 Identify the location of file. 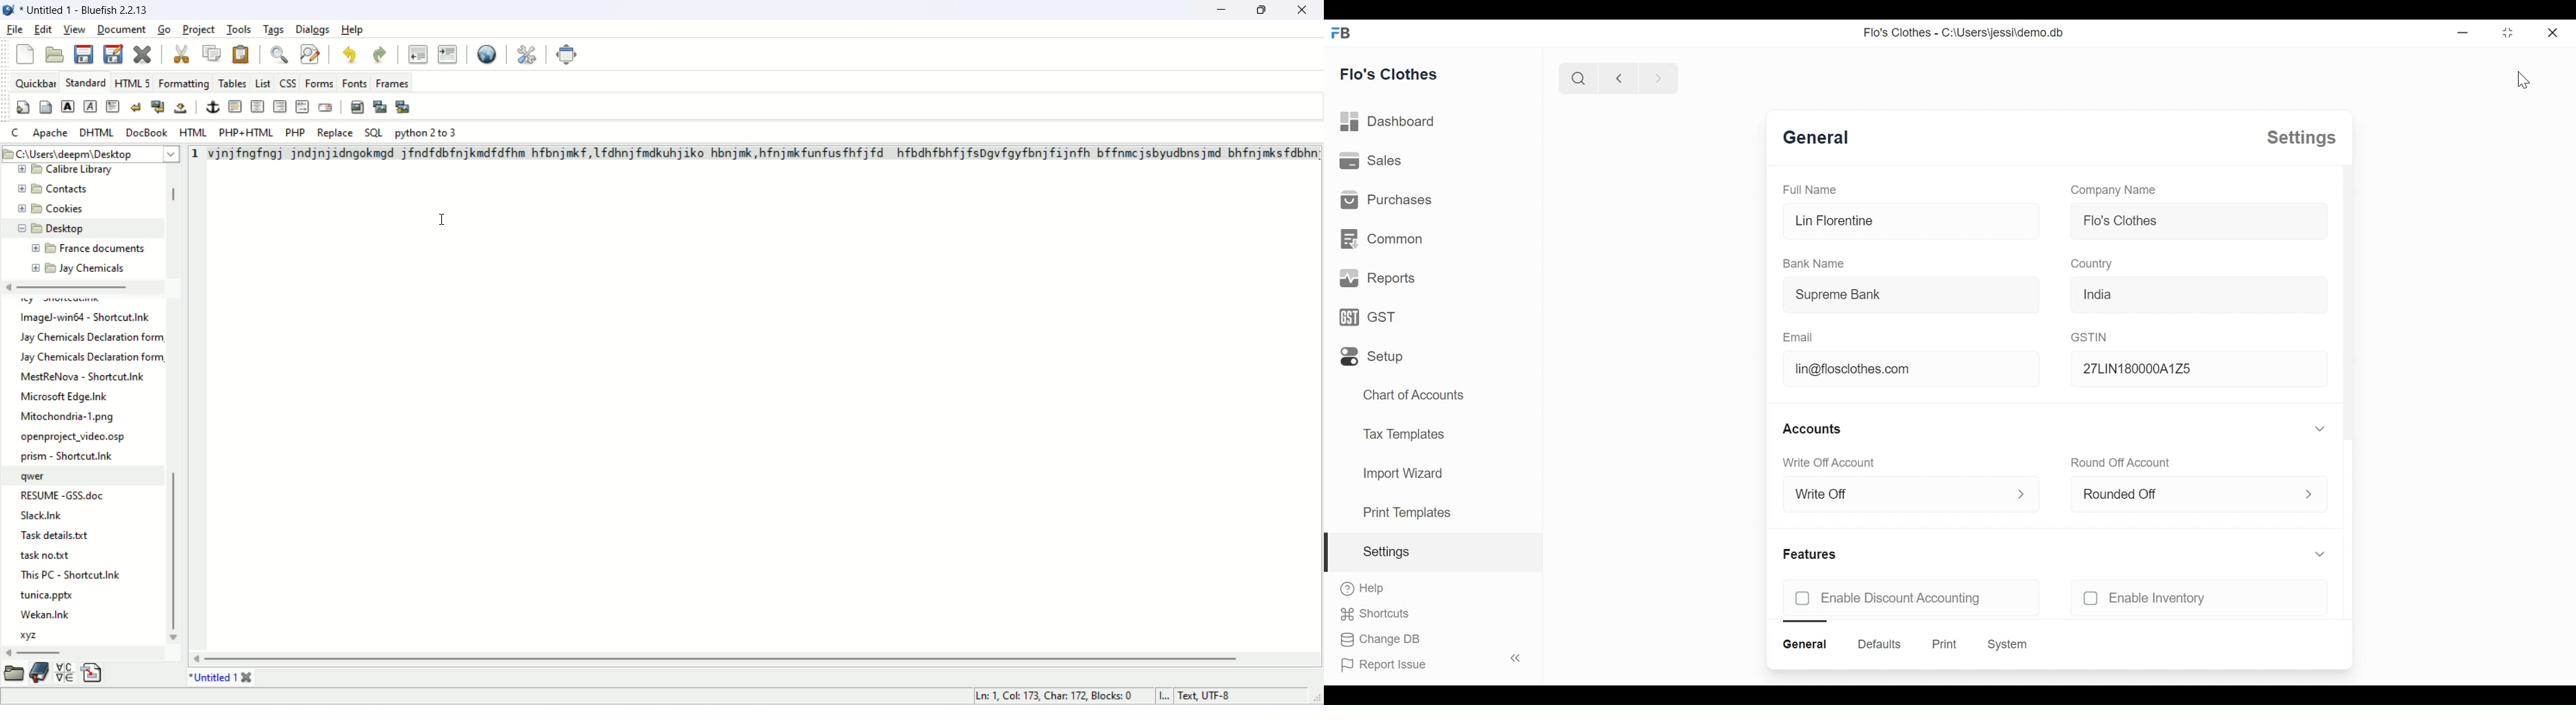
(15, 30).